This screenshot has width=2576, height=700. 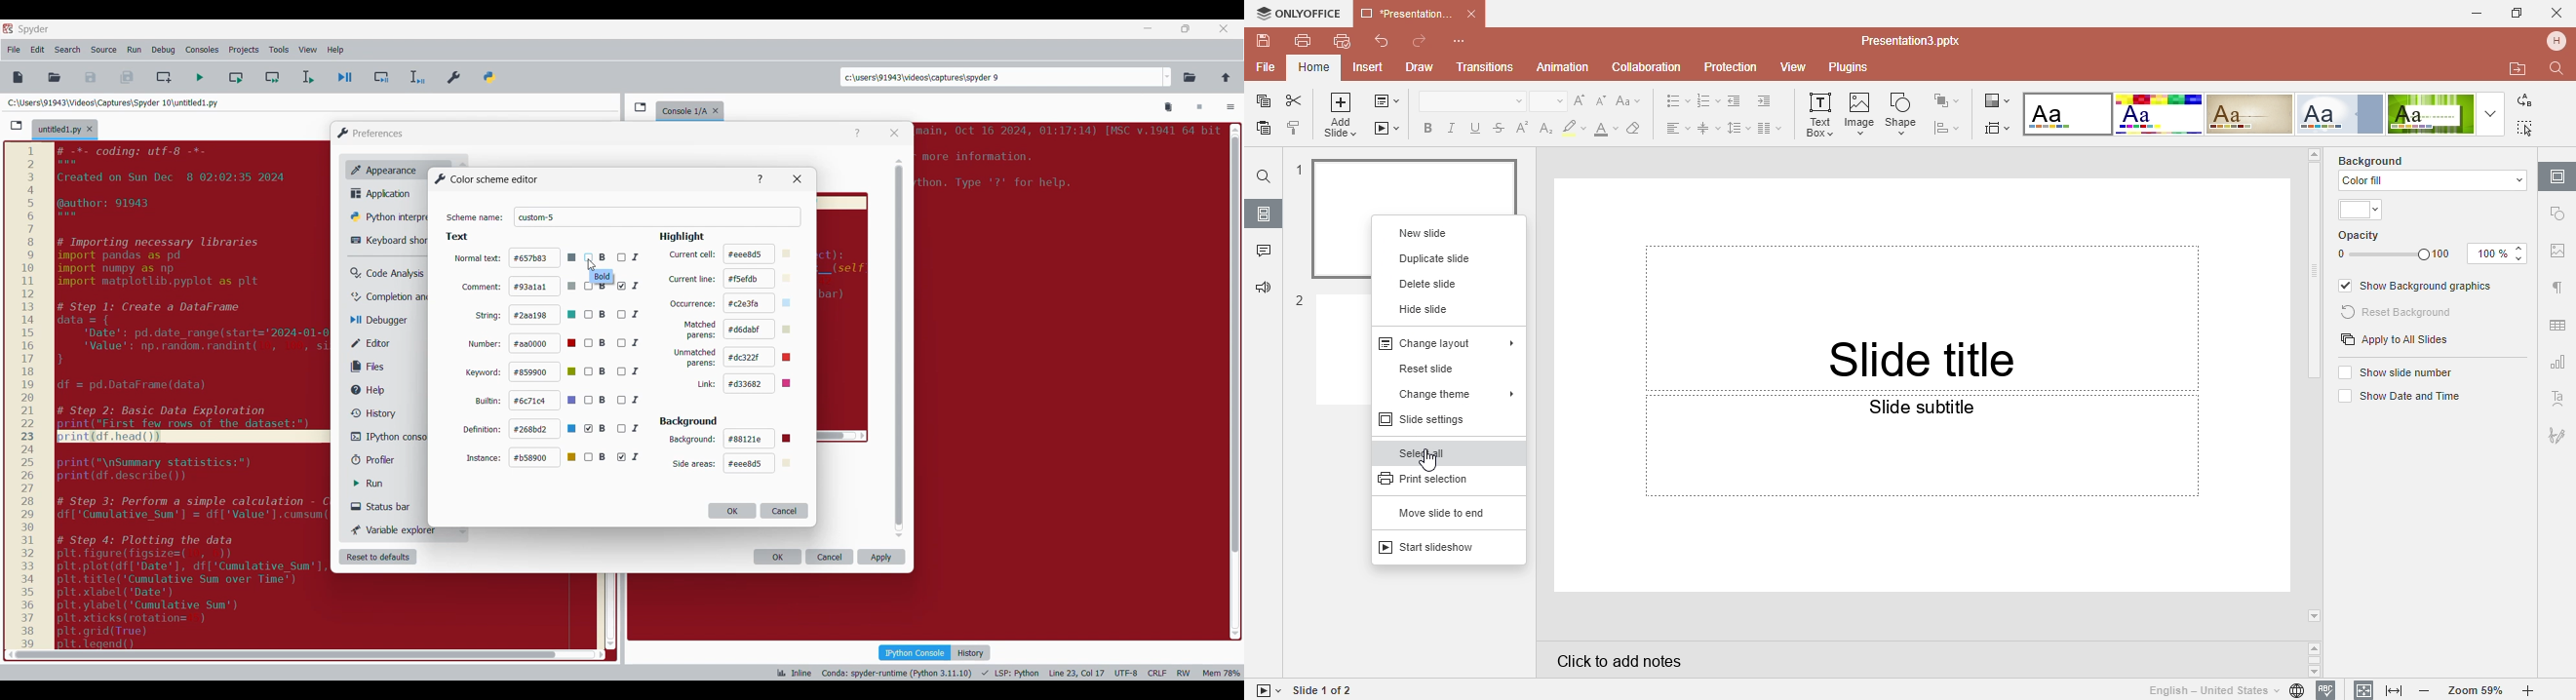 I want to click on Slide settings, so click(x=2557, y=175).